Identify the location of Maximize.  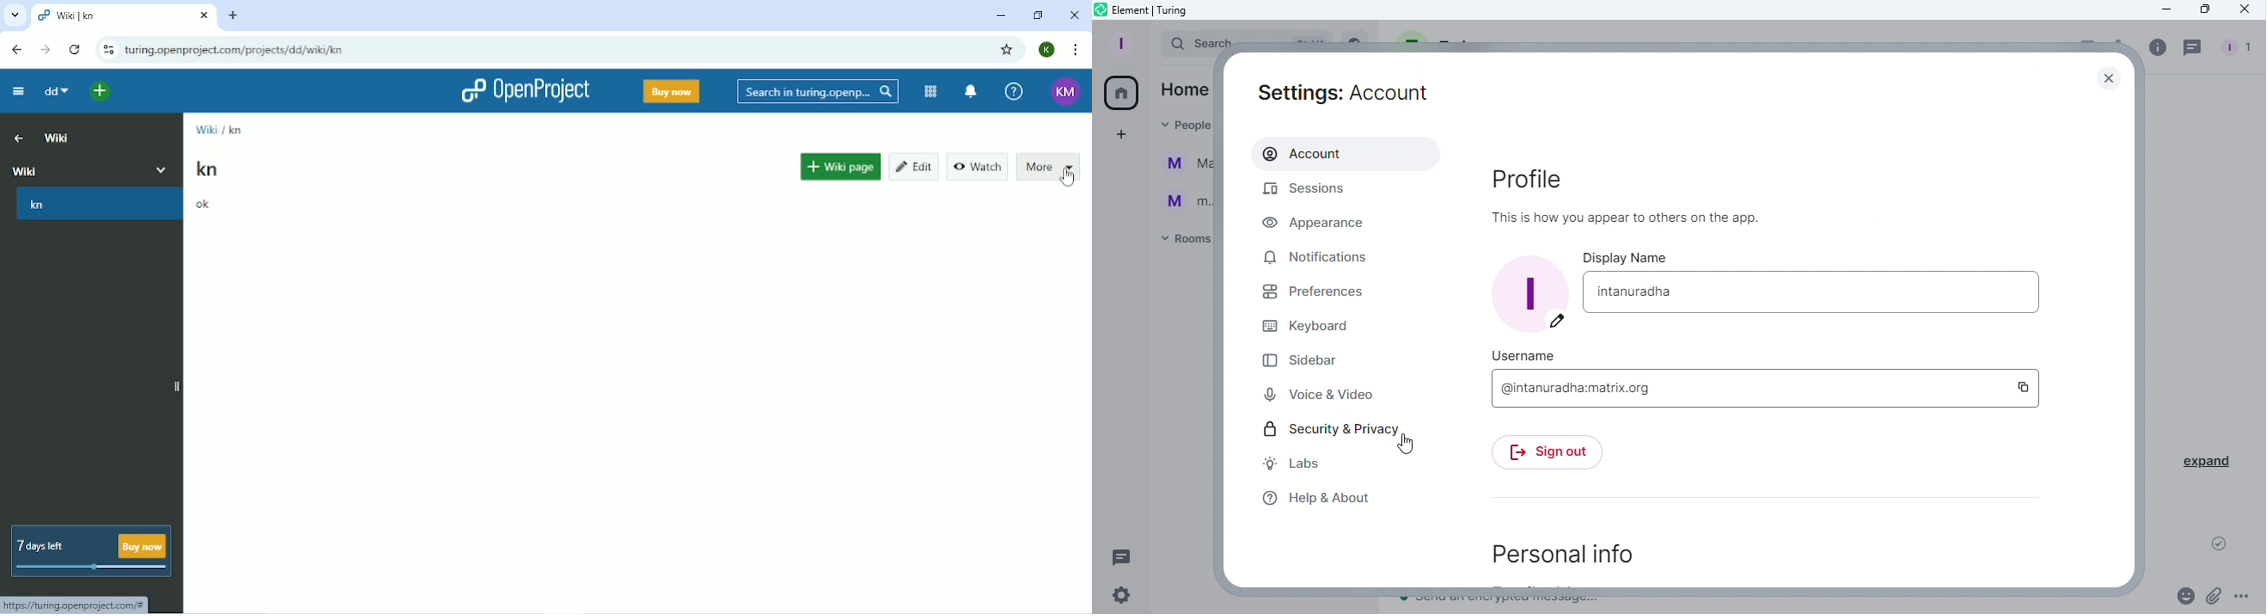
(2203, 9).